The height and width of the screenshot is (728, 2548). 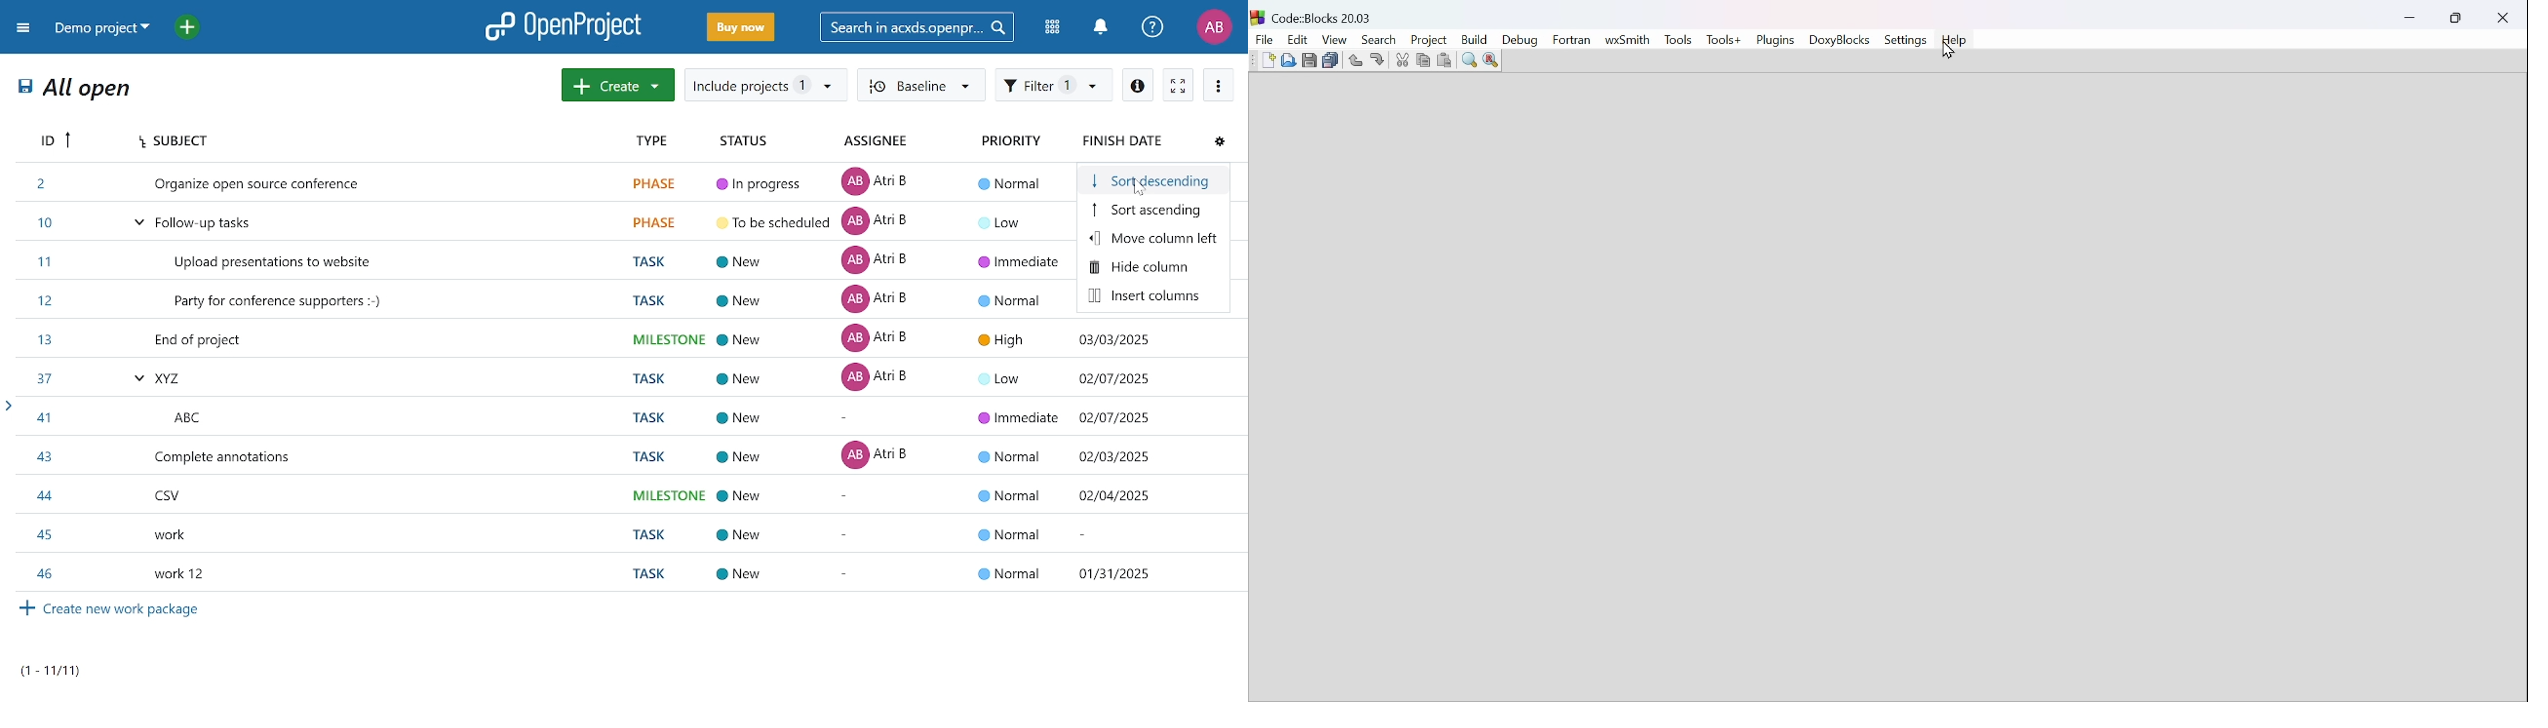 What do you see at coordinates (739, 28) in the screenshot?
I see `buy now` at bounding box center [739, 28].